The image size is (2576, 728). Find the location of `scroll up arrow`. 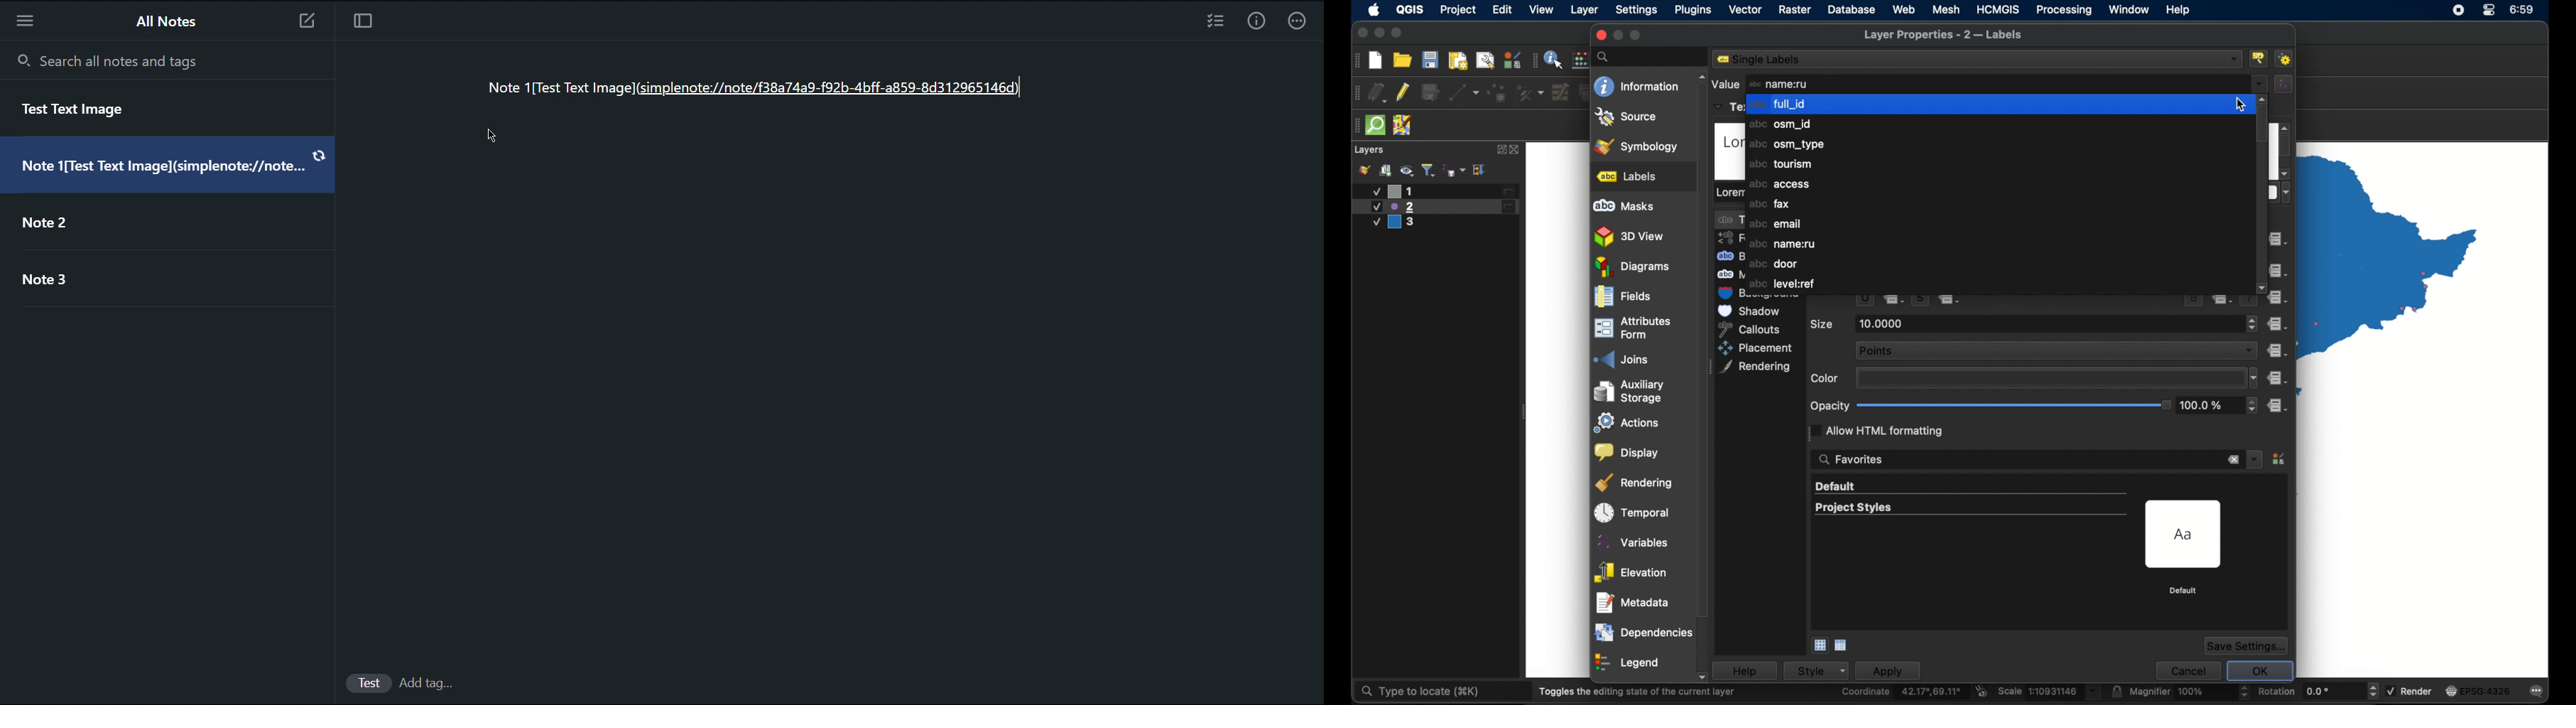

scroll up arrow is located at coordinates (1700, 77).